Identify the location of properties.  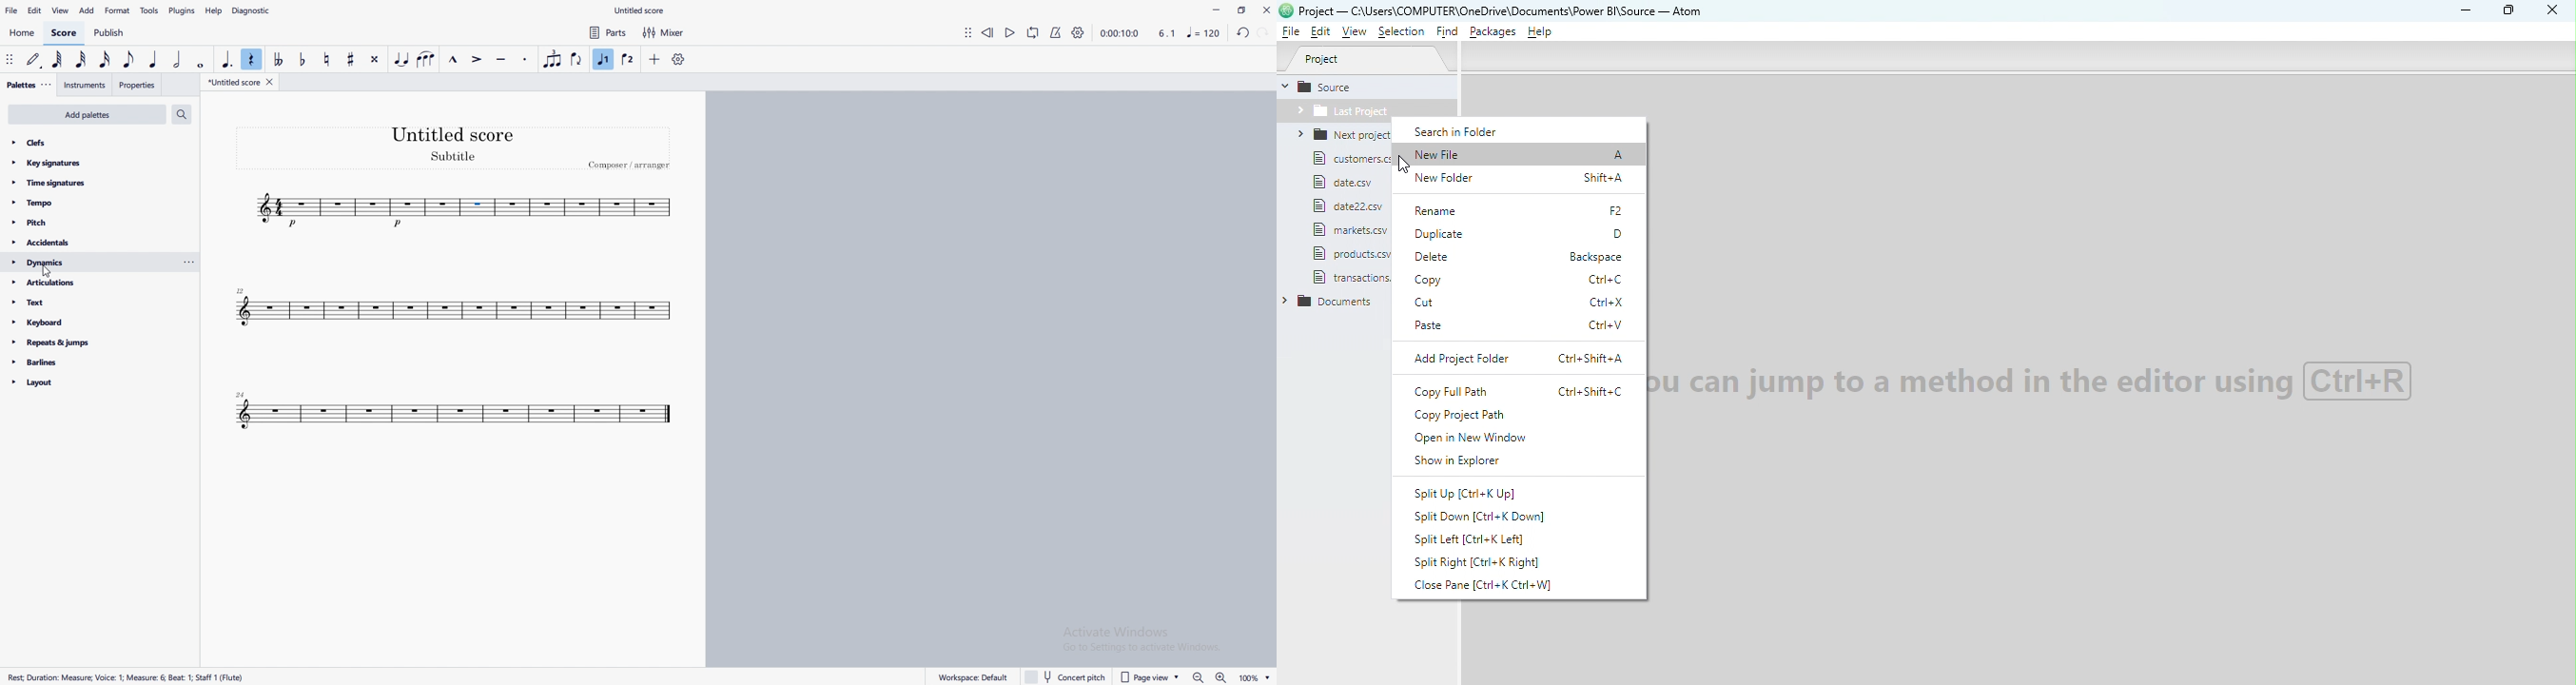
(138, 85).